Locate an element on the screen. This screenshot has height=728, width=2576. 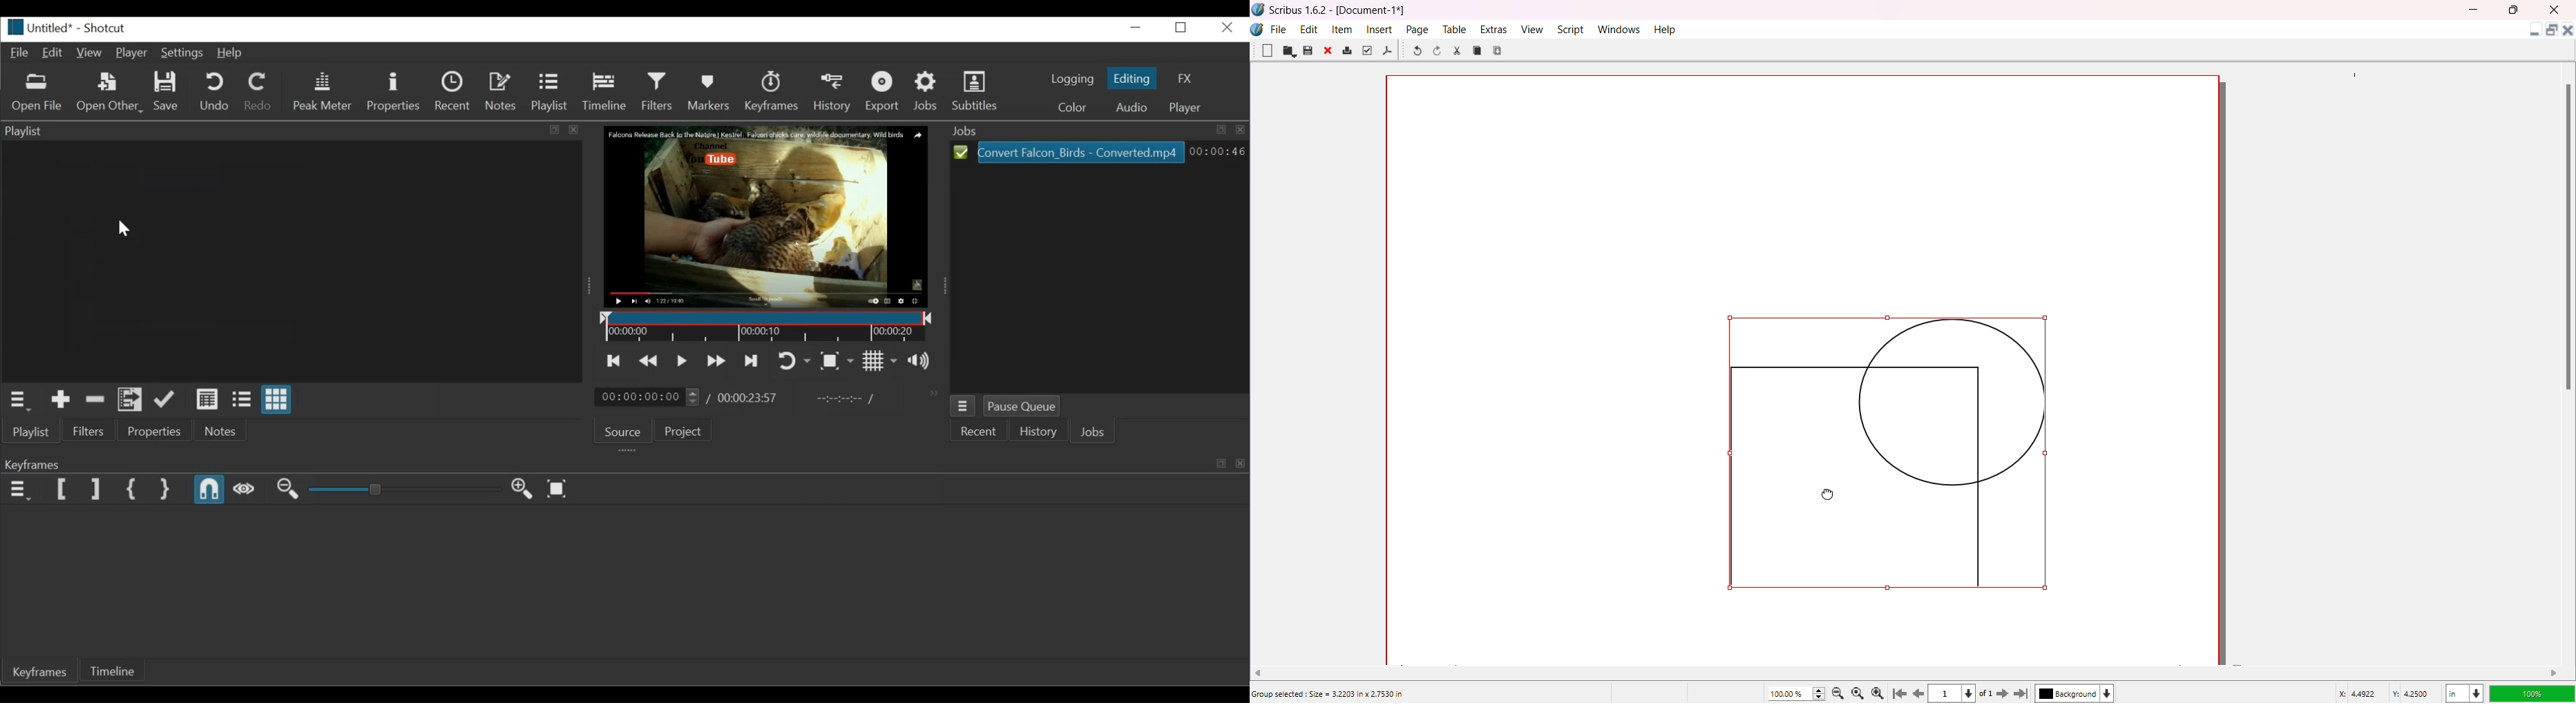
History is located at coordinates (835, 92).